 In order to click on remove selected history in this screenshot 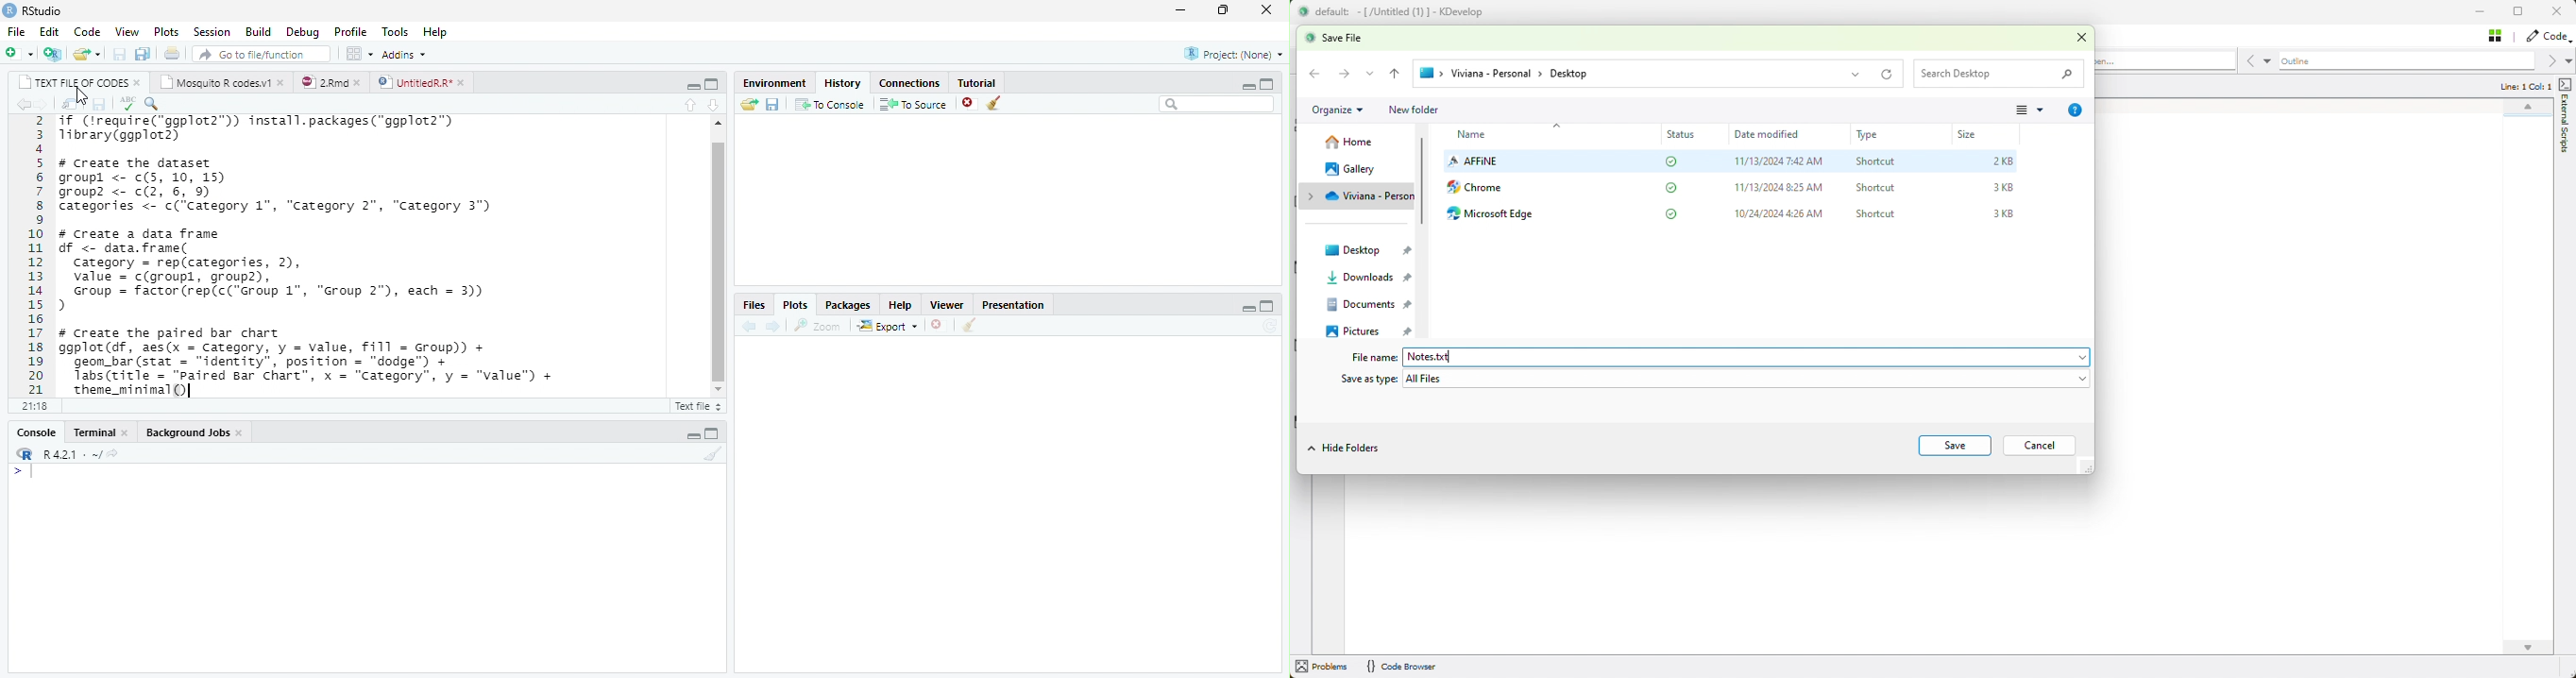, I will do `click(964, 104)`.